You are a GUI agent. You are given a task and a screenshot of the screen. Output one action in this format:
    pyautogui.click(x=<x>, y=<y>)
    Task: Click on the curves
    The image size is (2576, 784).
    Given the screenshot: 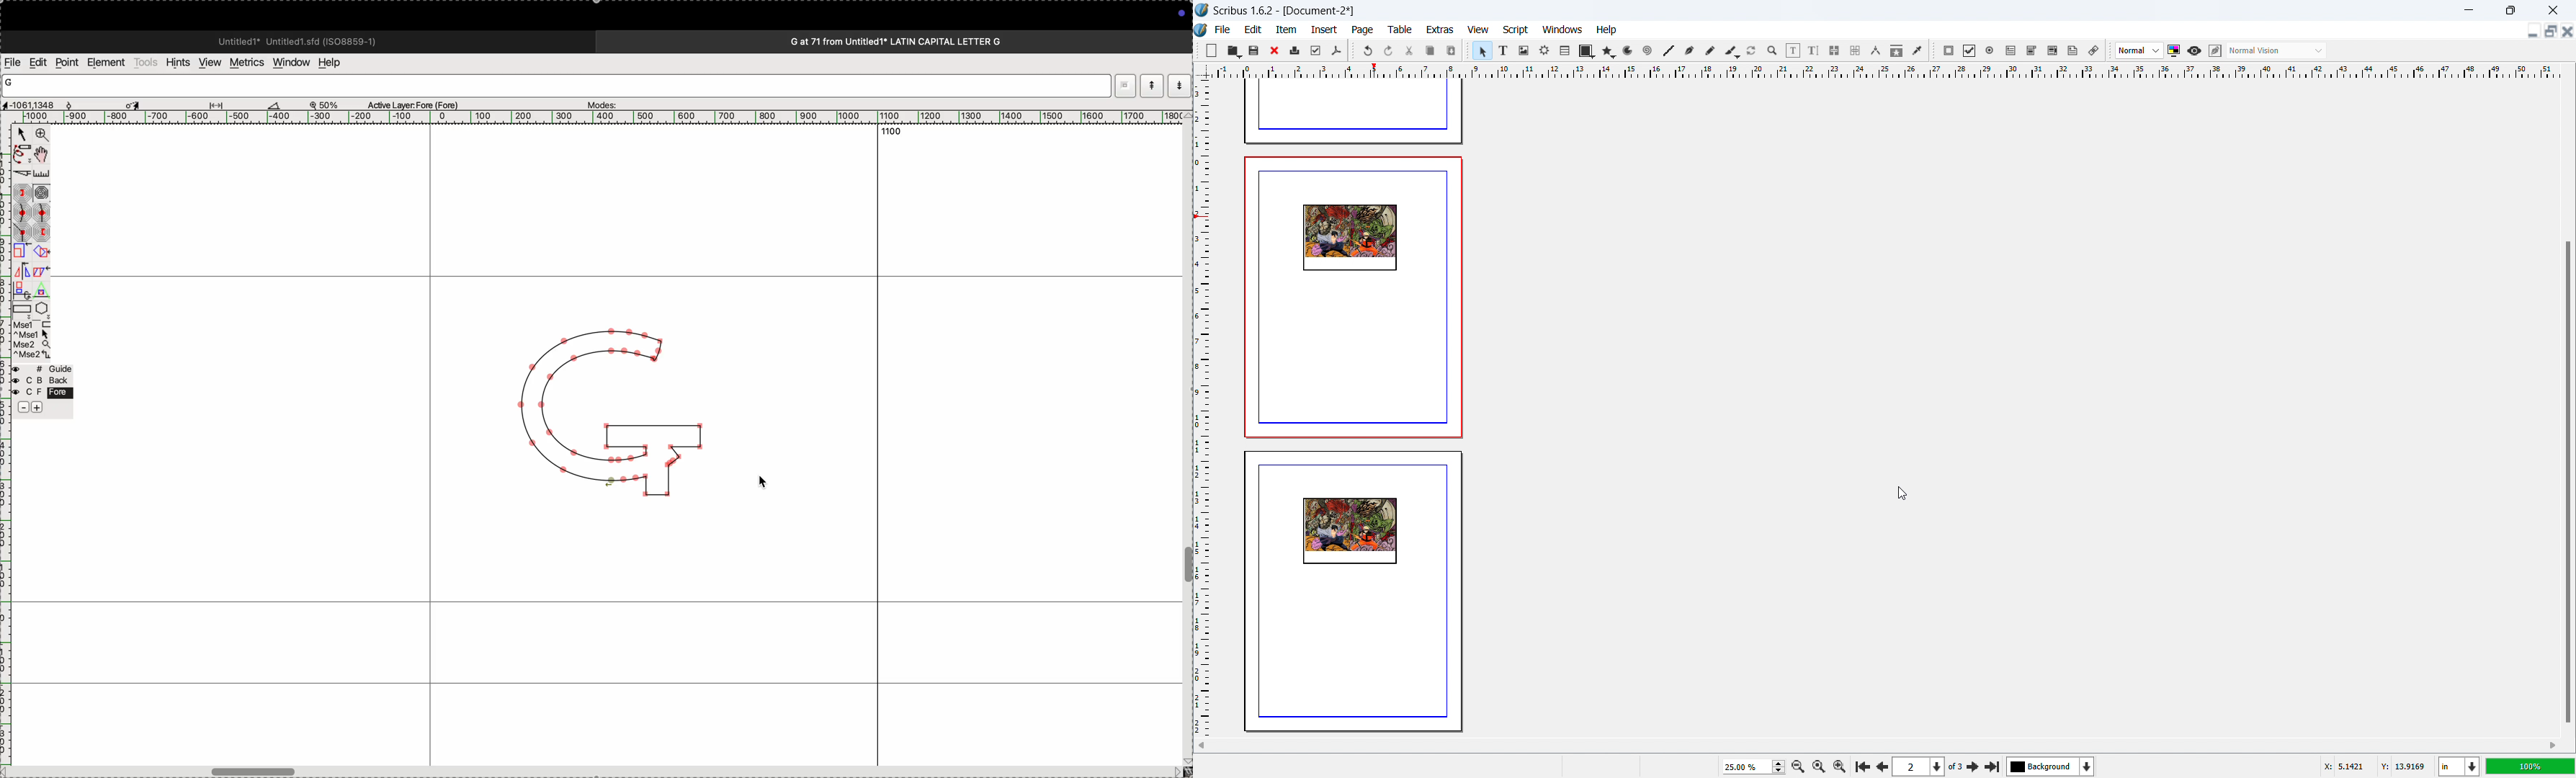 What is the action you would take?
    pyautogui.click(x=1629, y=51)
    